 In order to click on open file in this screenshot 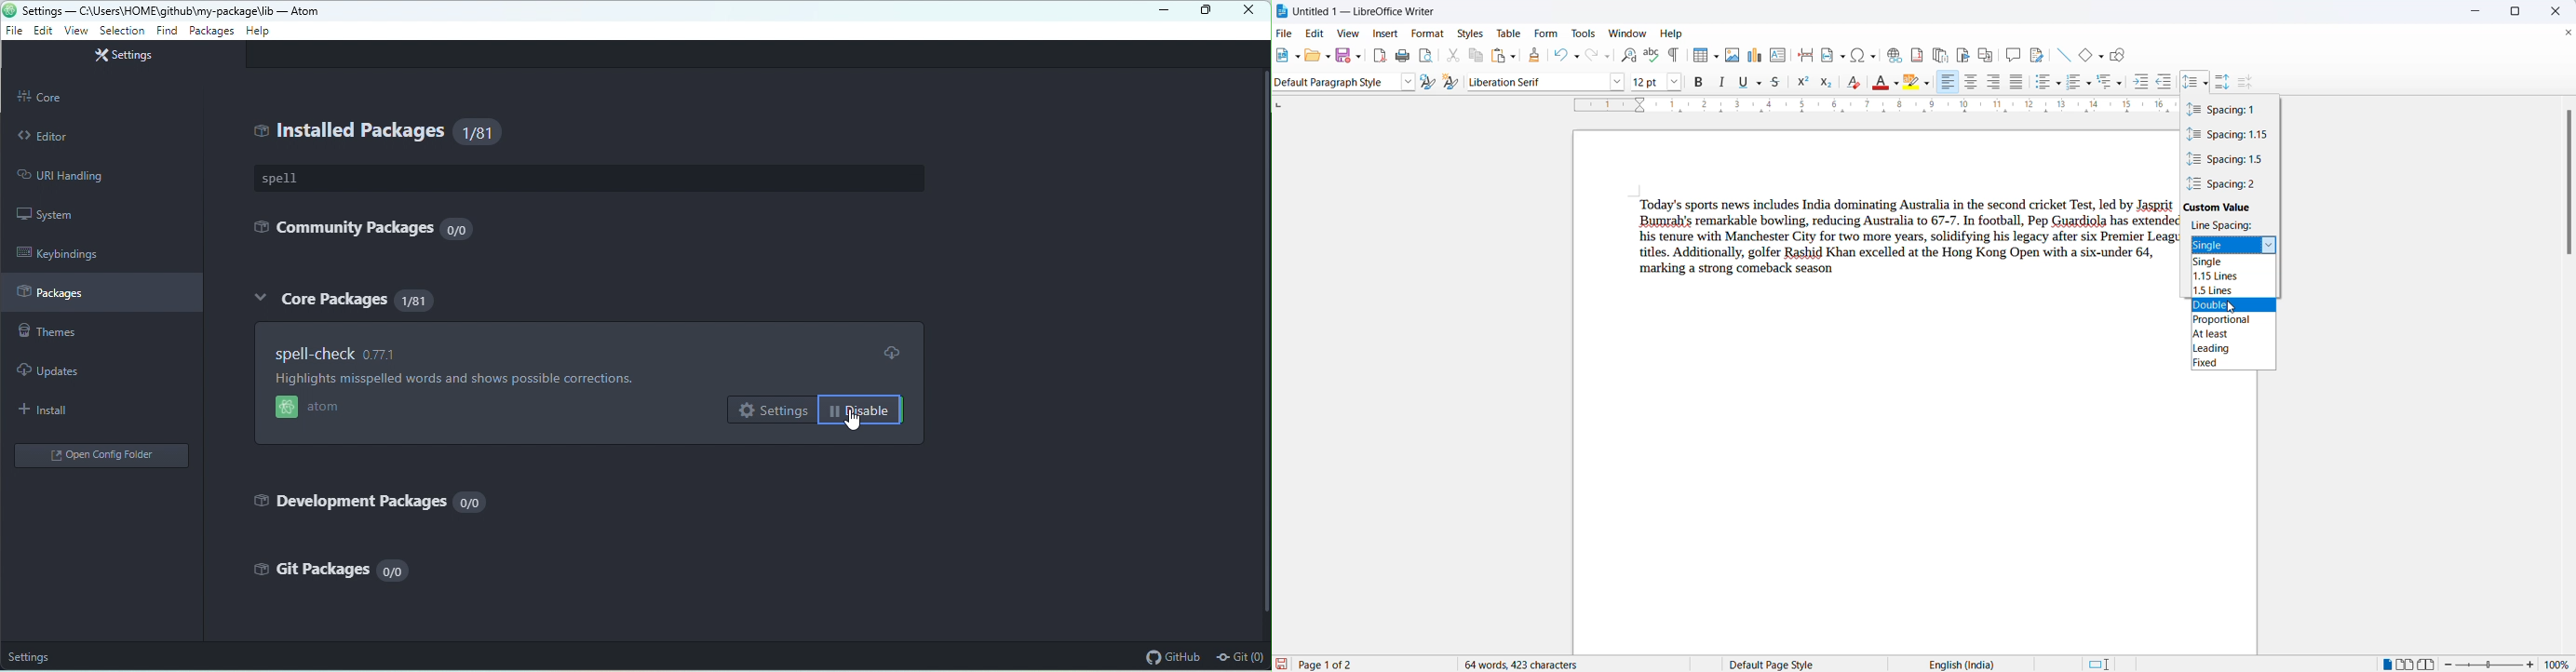, I will do `click(1310, 58)`.